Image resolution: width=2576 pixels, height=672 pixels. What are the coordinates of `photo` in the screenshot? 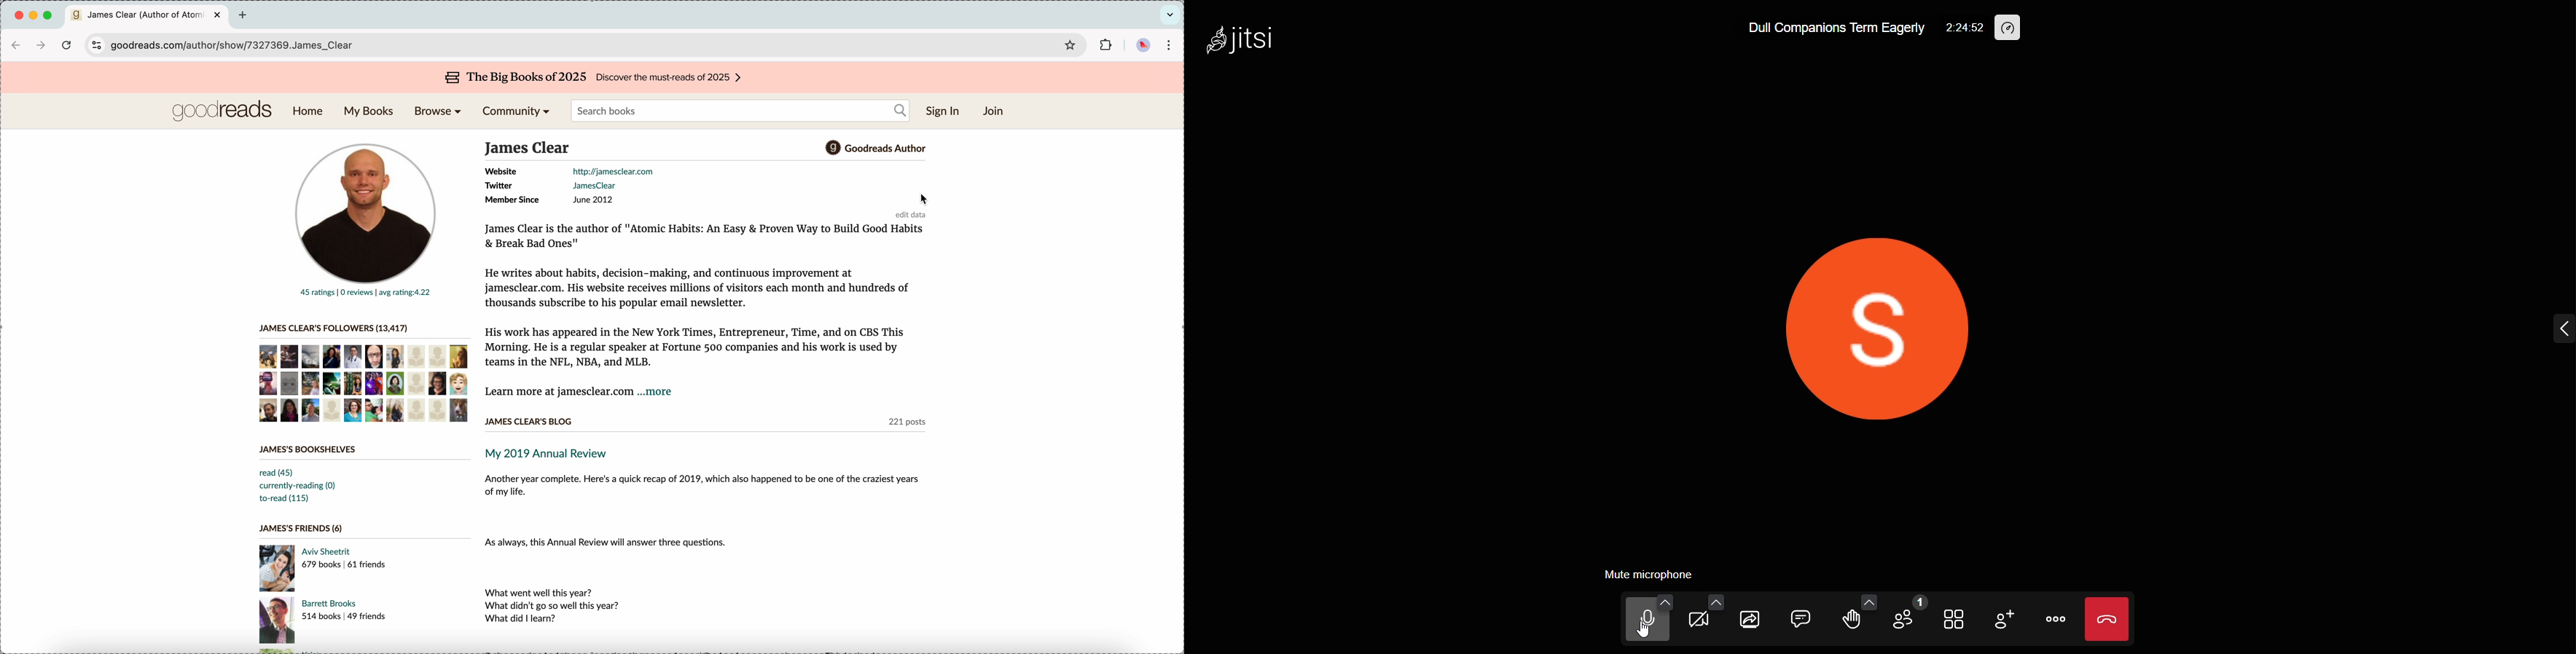 It's located at (277, 621).